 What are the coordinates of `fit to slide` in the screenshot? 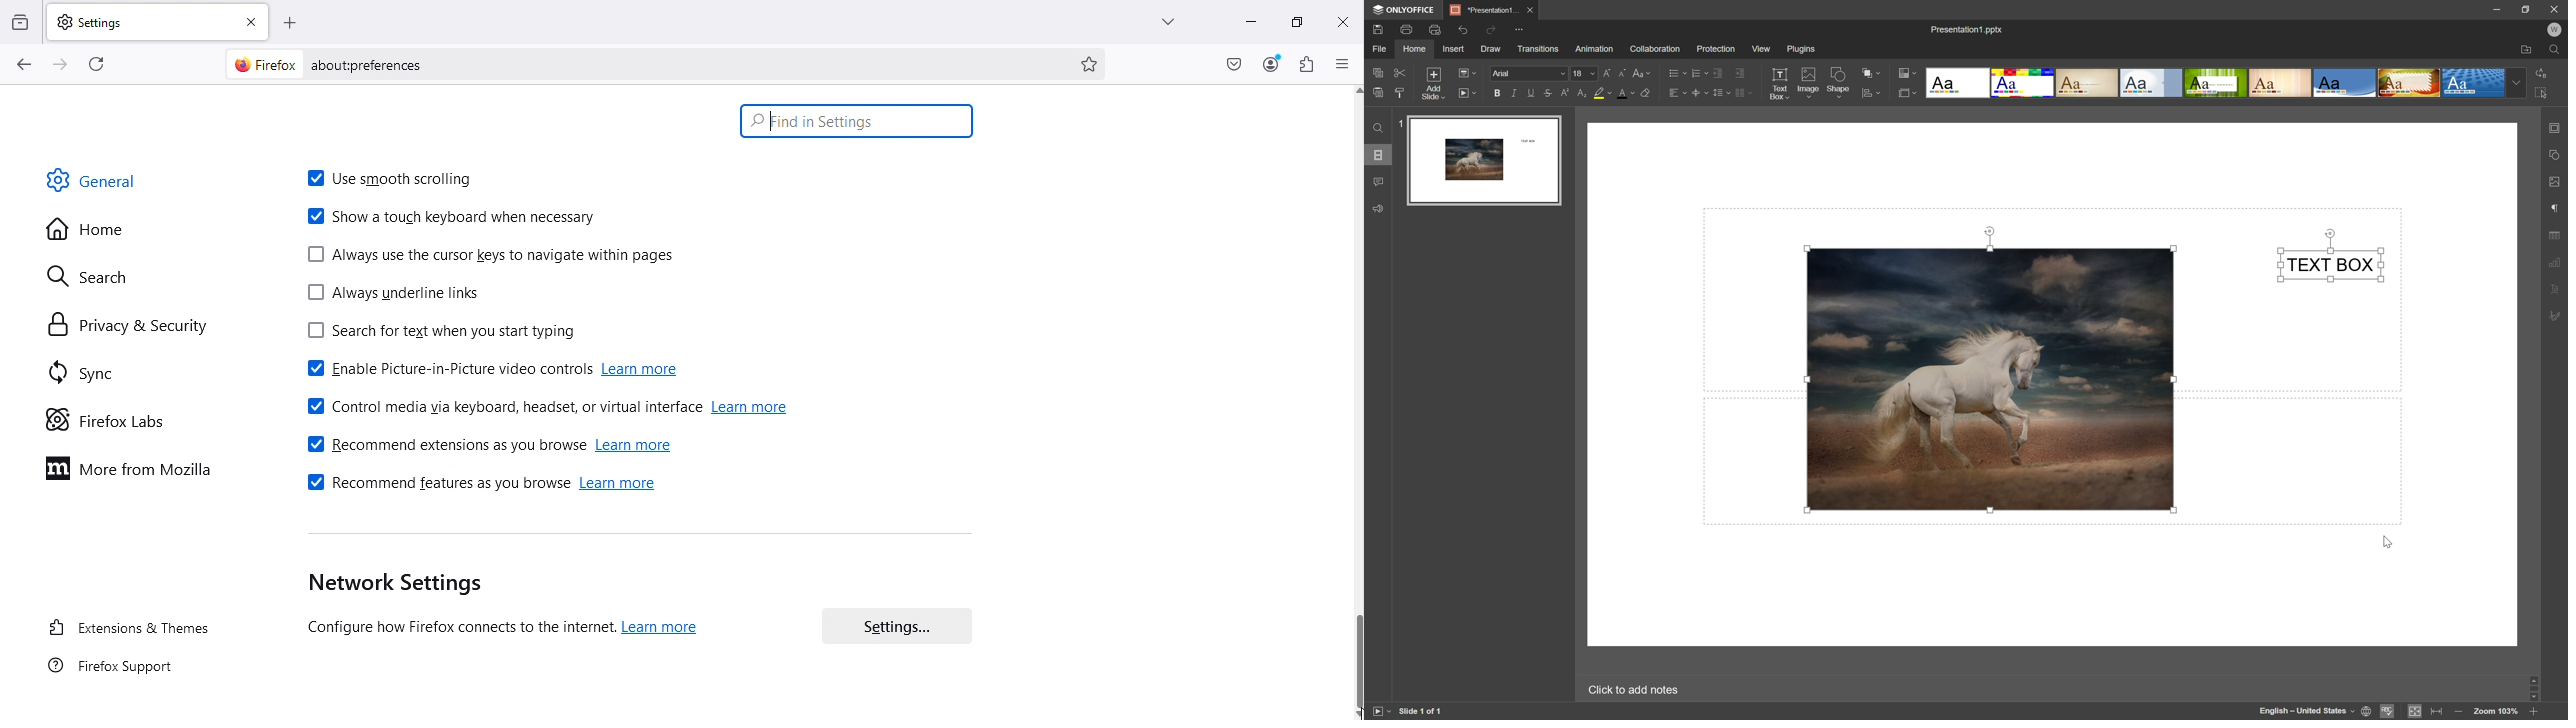 It's located at (2414, 712).